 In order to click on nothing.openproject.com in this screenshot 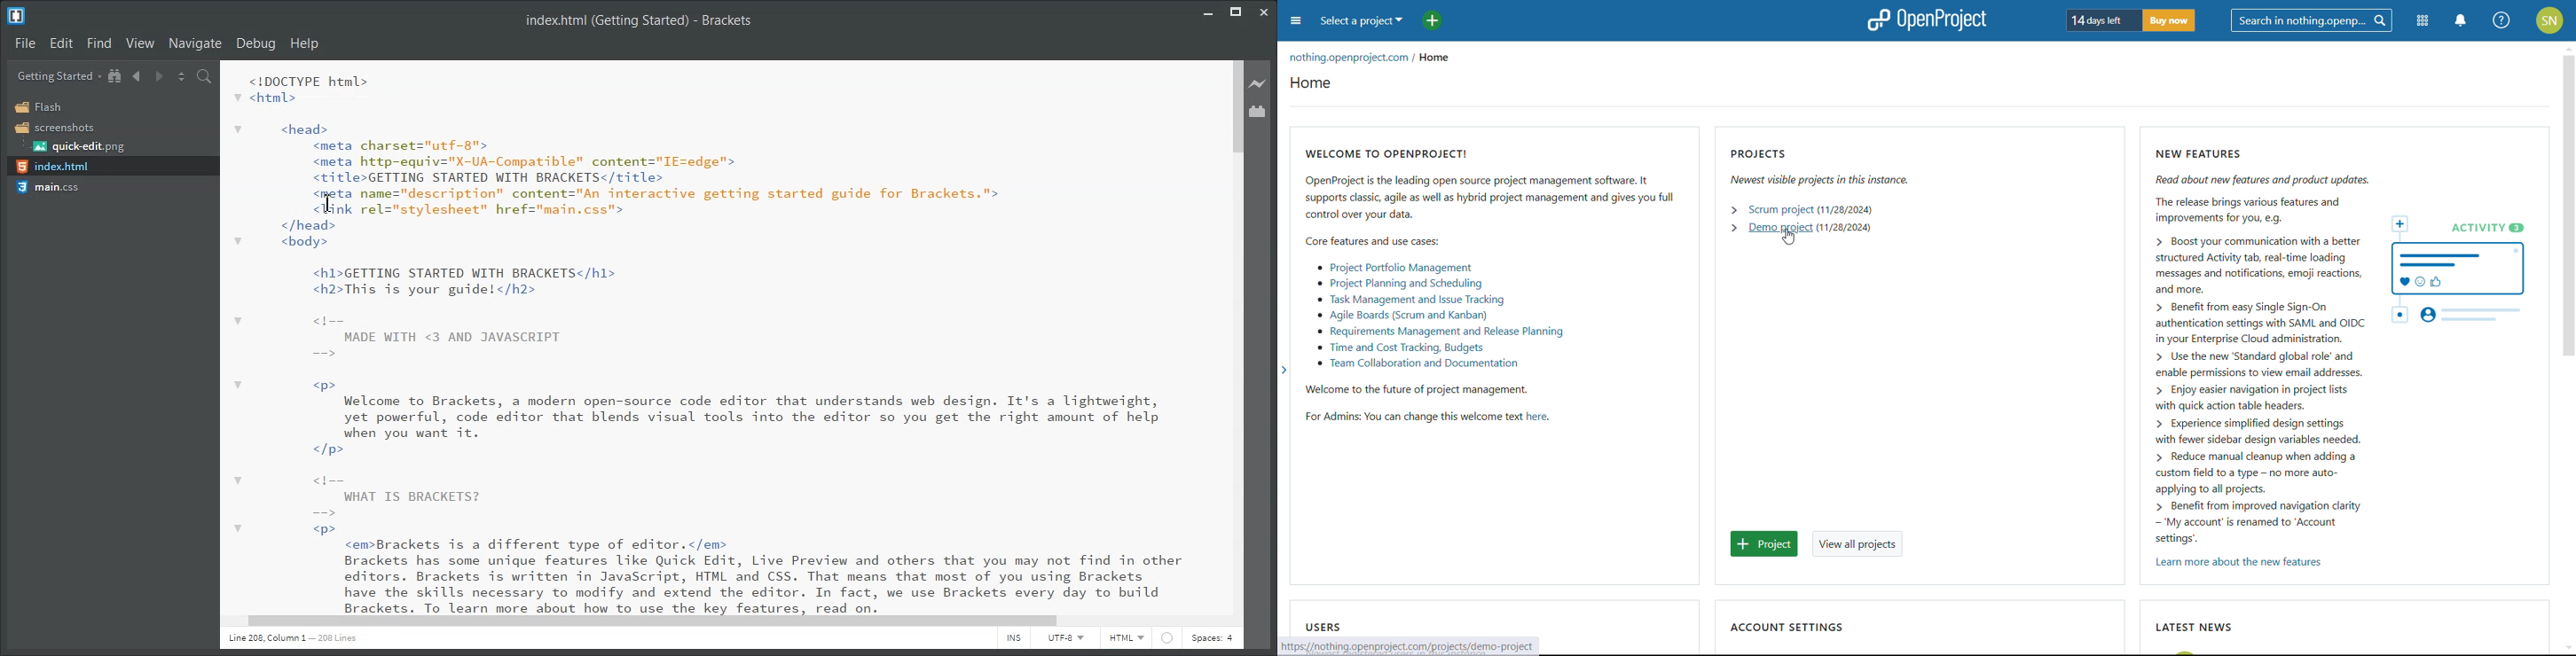, I will do `click(1348, 59)`.